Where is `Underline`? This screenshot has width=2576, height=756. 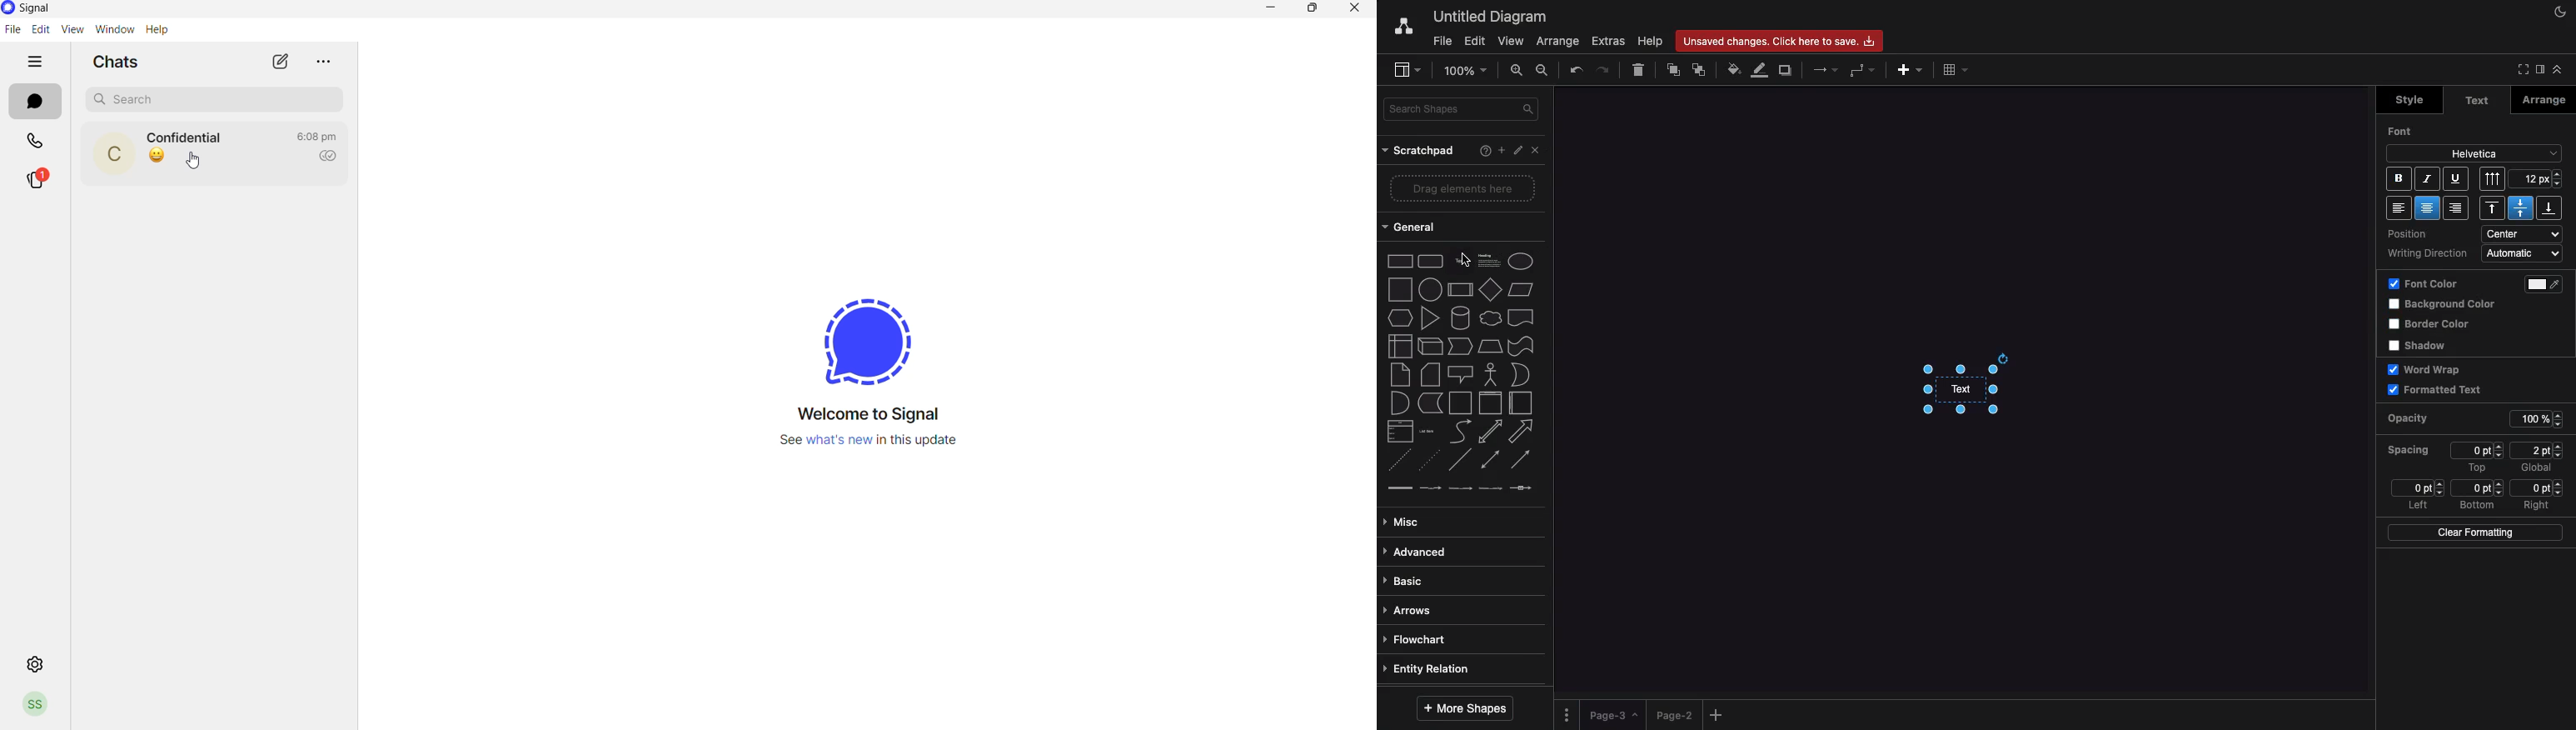
Underline is located at coordinates (2454, 178).